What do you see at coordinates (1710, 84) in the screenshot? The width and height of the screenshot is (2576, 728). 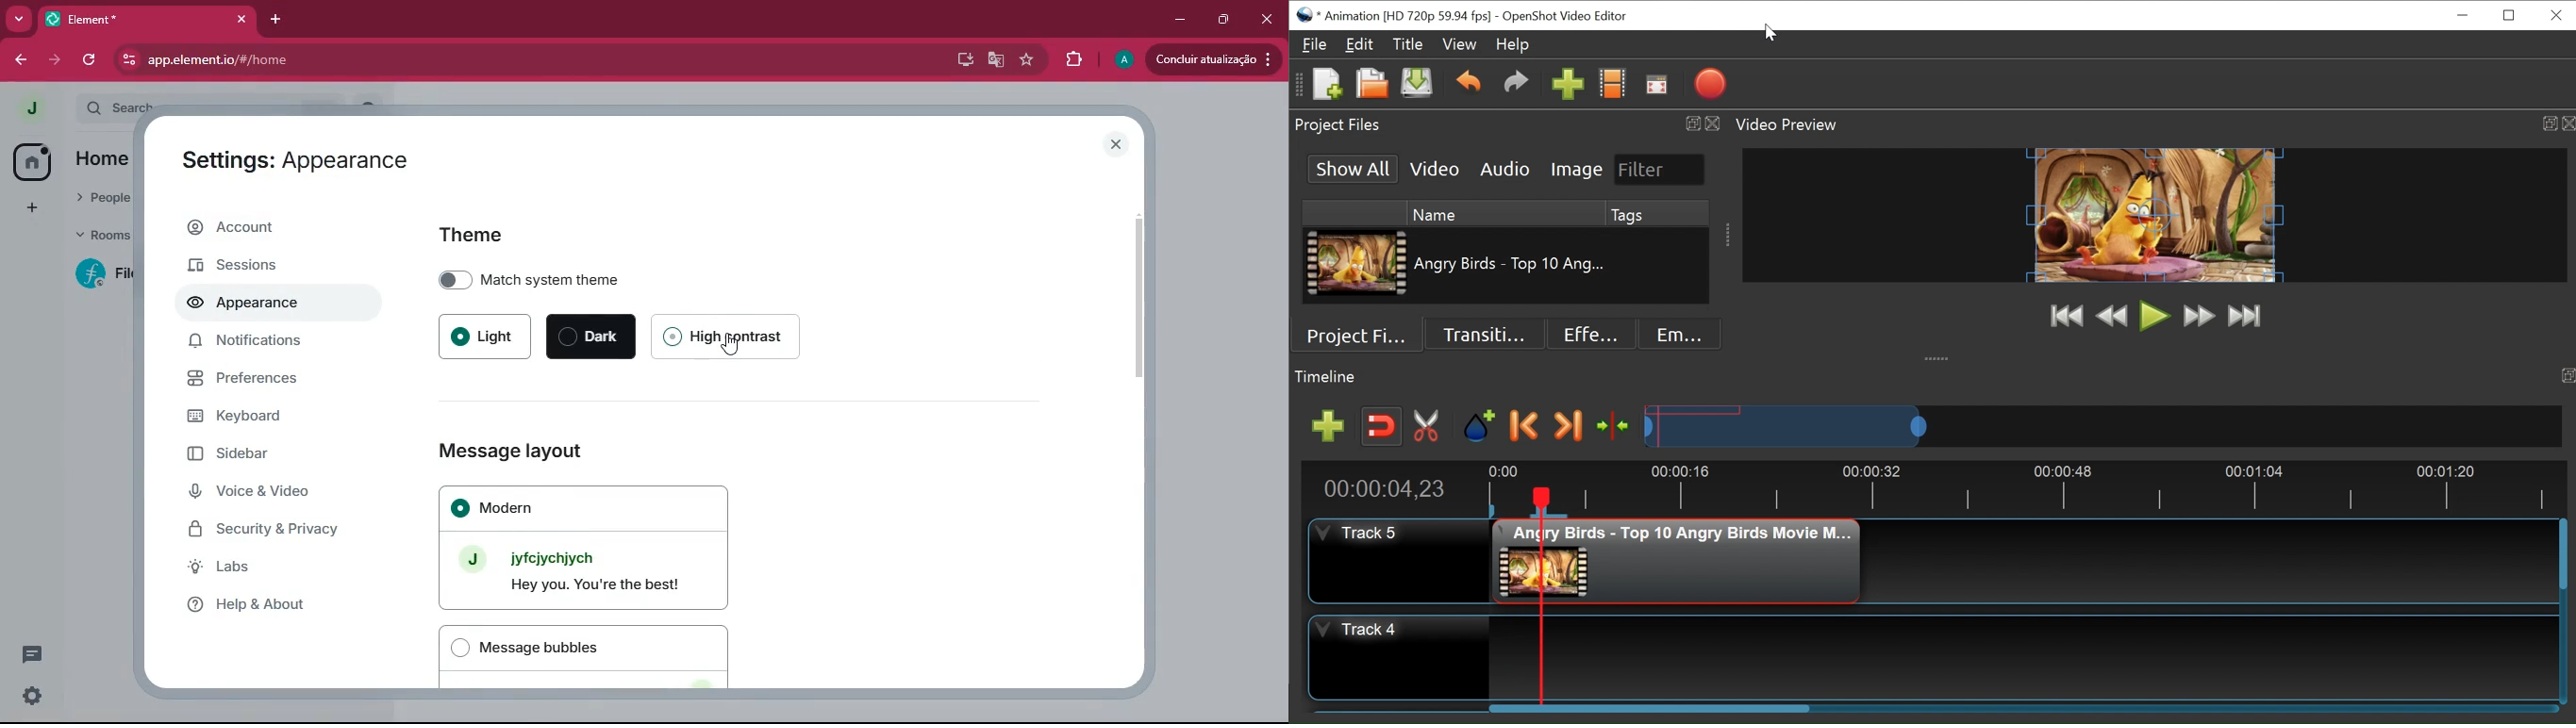 I see `Export Video` at bounding box center [1710, 84].